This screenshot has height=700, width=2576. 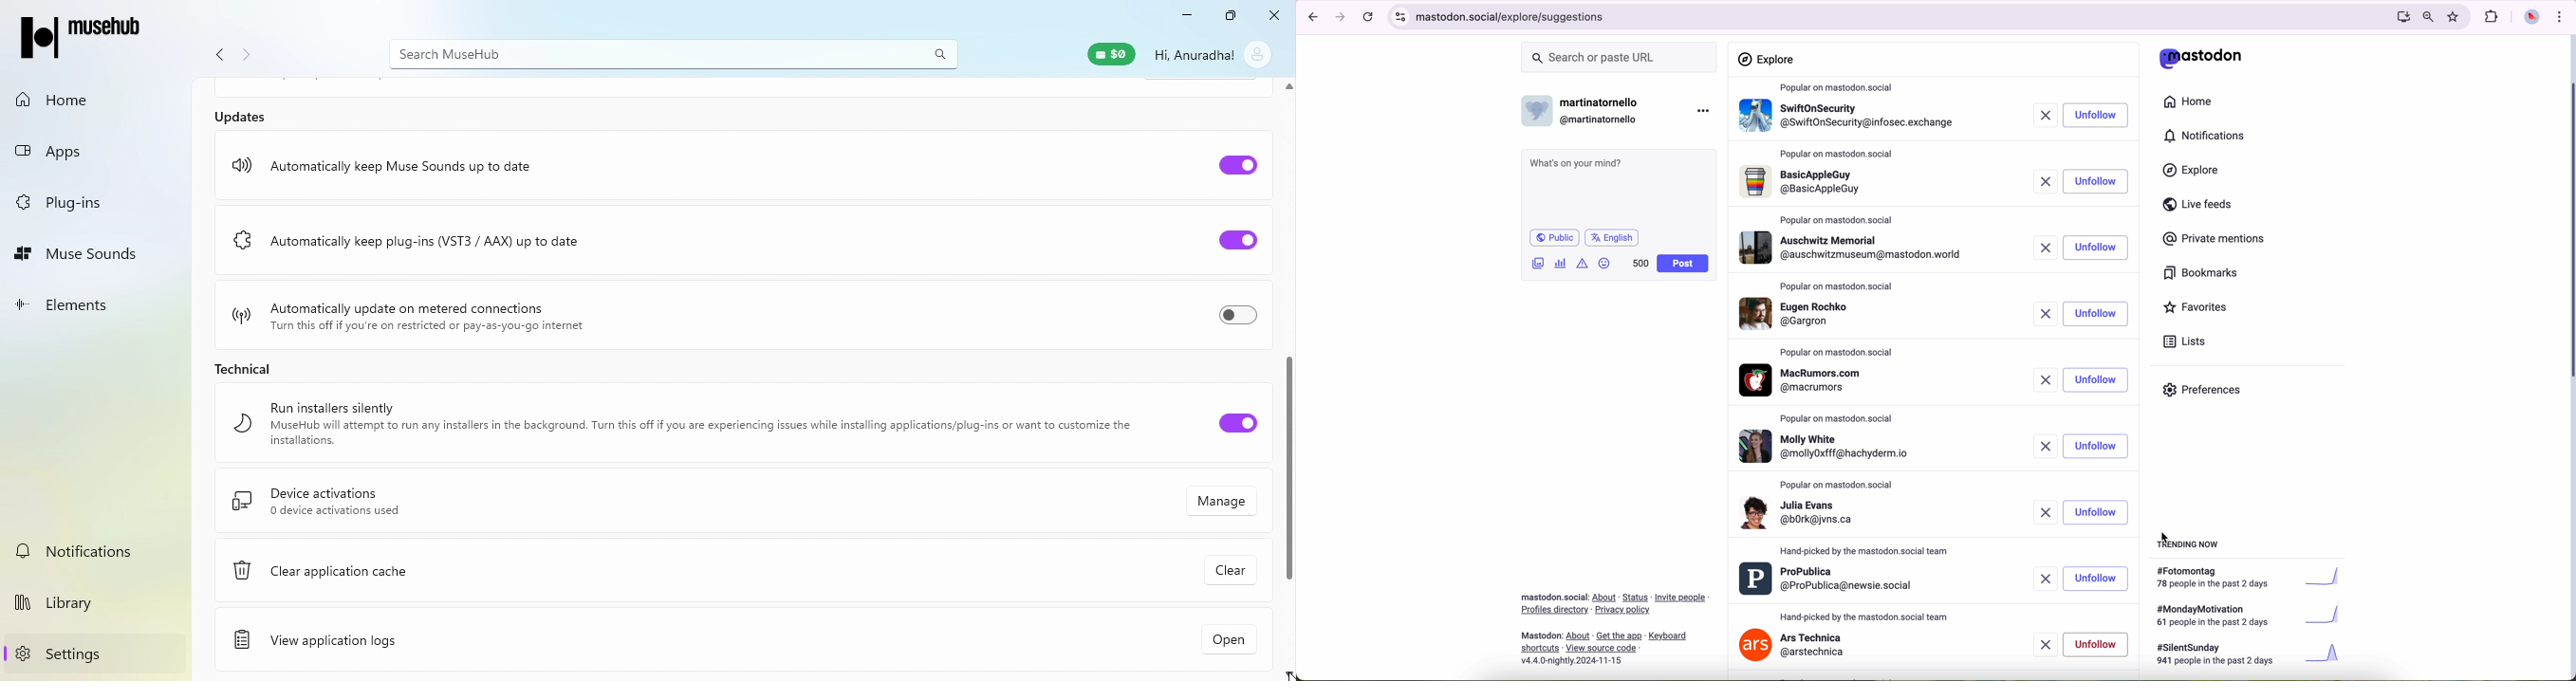 What do you see at coordinates (101, 653) in the screenshot?
I see `Settings` at bounding box center [101, 653].